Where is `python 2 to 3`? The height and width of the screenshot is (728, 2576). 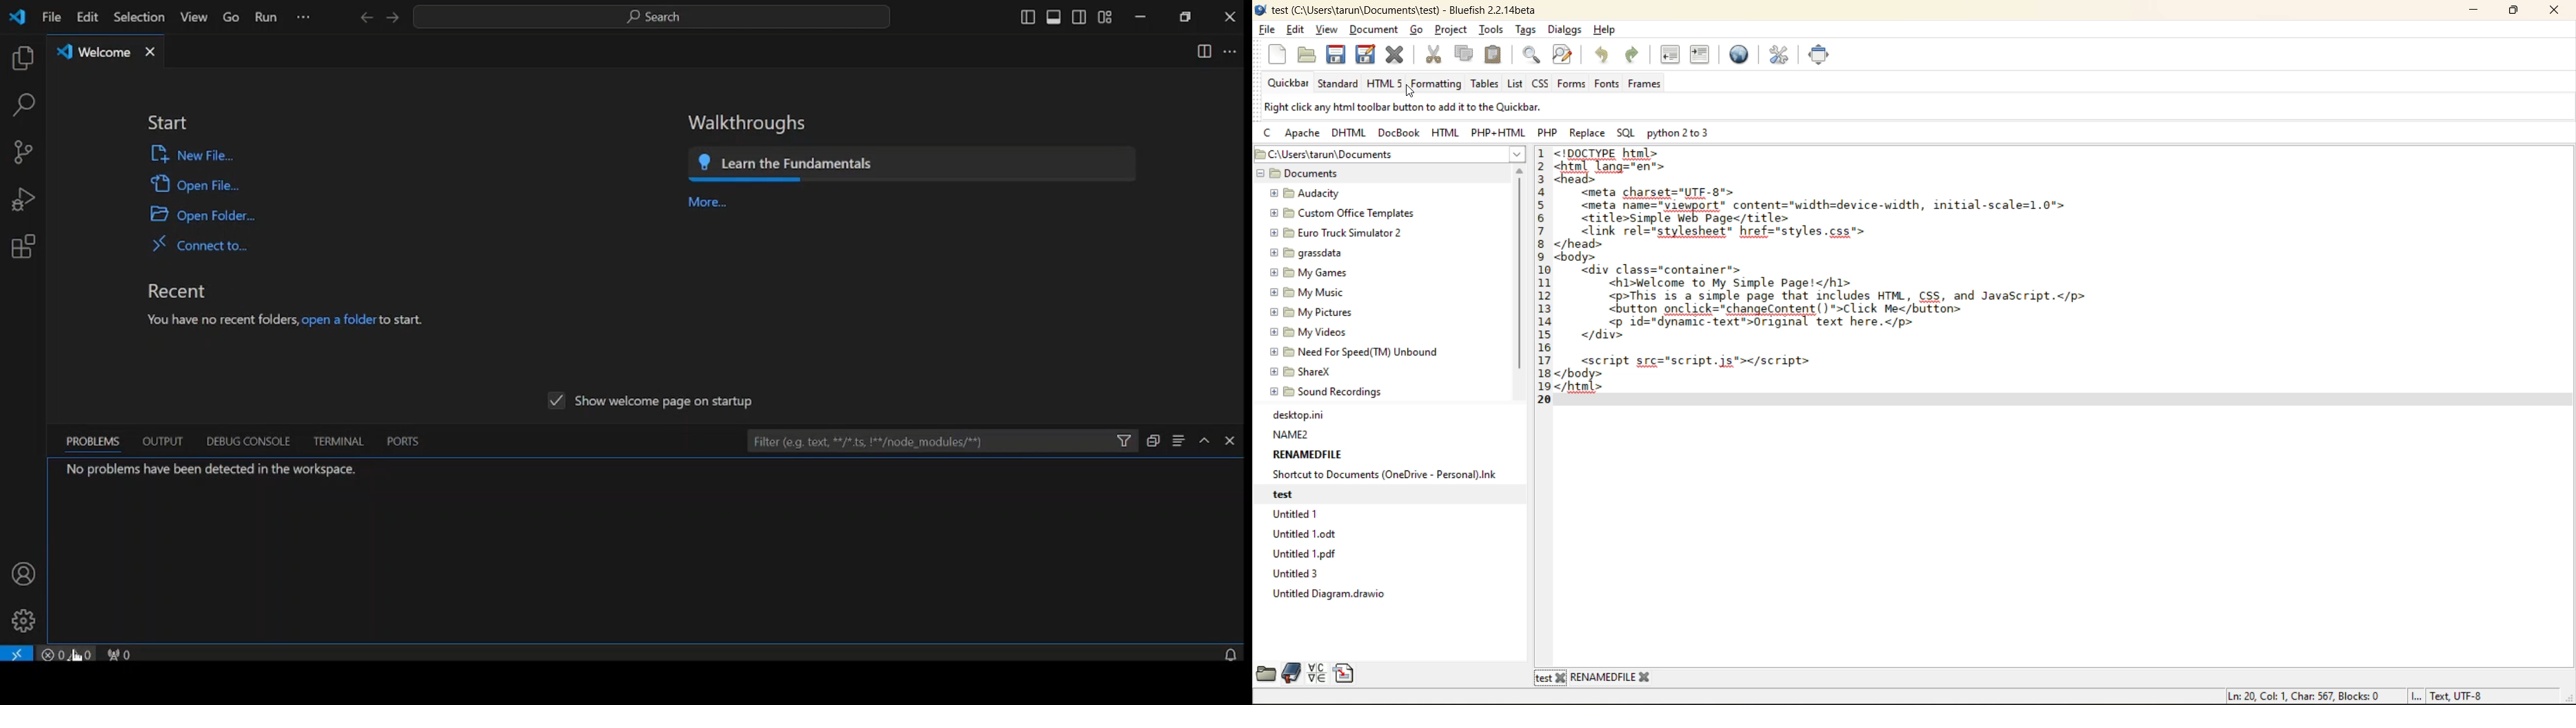 python 2 to 3 is located at coordinates (1684, 132).